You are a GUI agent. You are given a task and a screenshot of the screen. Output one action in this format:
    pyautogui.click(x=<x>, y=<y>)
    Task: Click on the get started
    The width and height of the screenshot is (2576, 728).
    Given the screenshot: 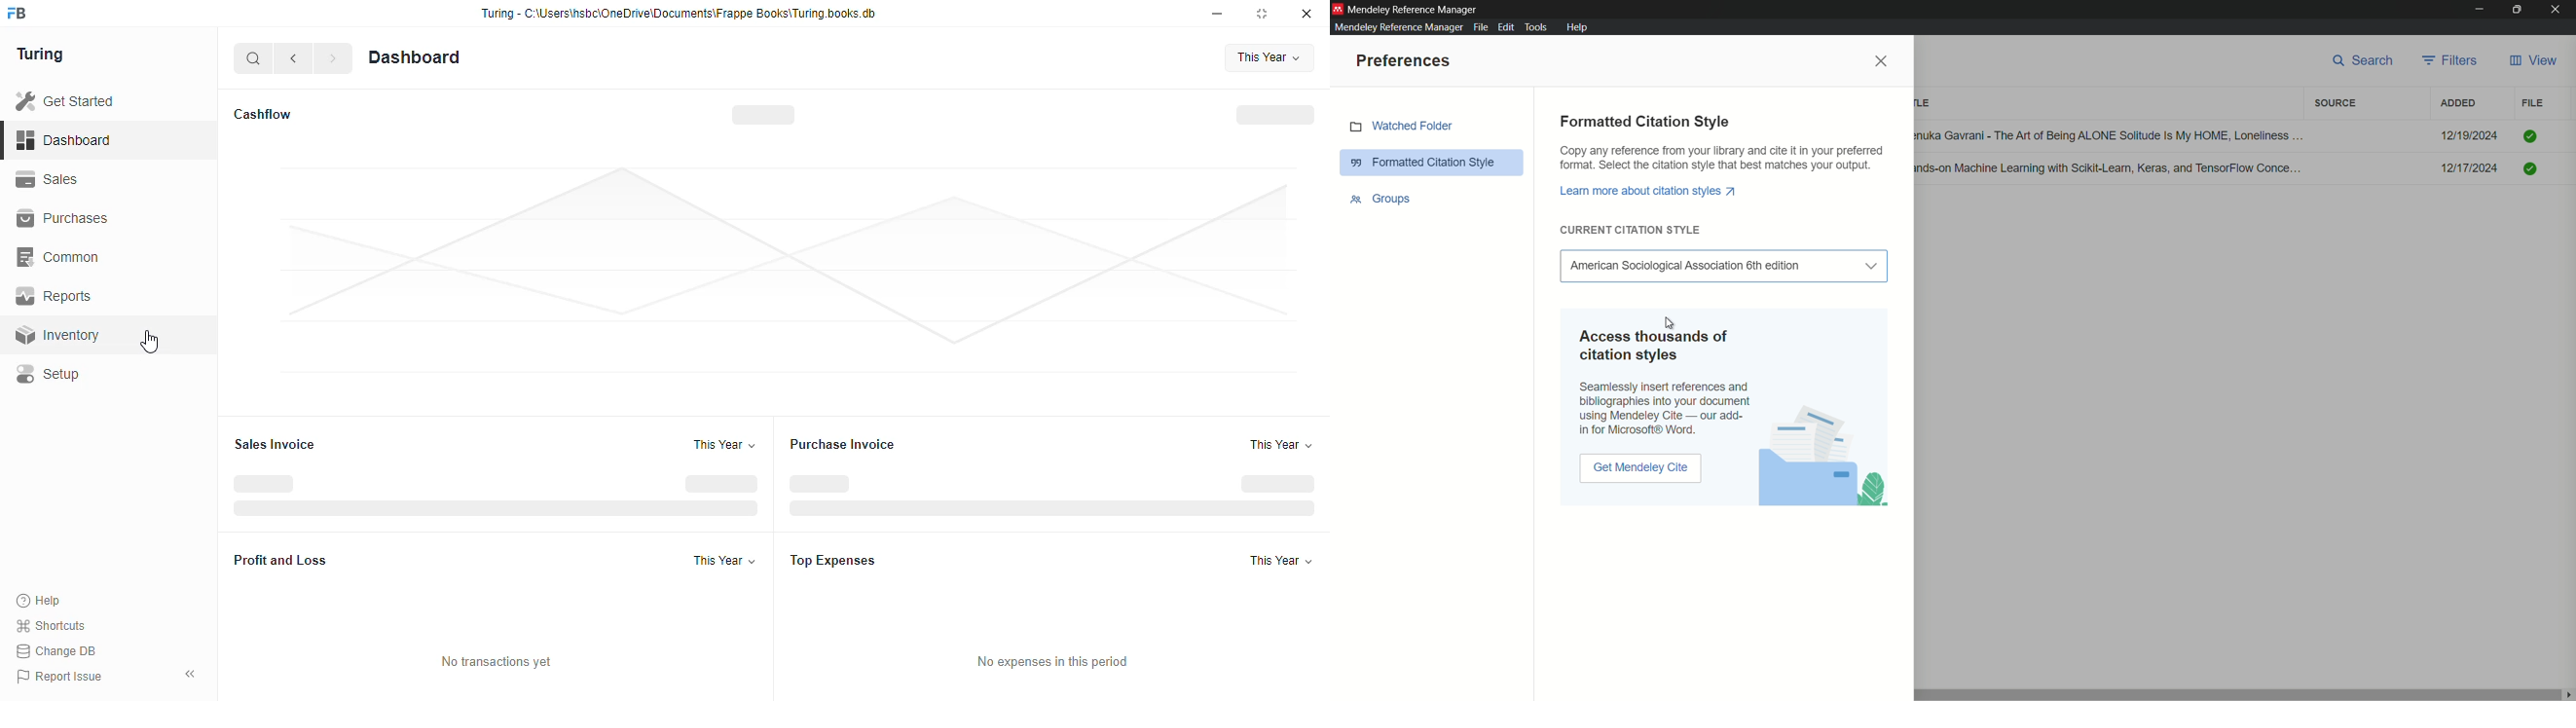 What is the action you would take?
    pyautogui.click(x=66, y=101)
    